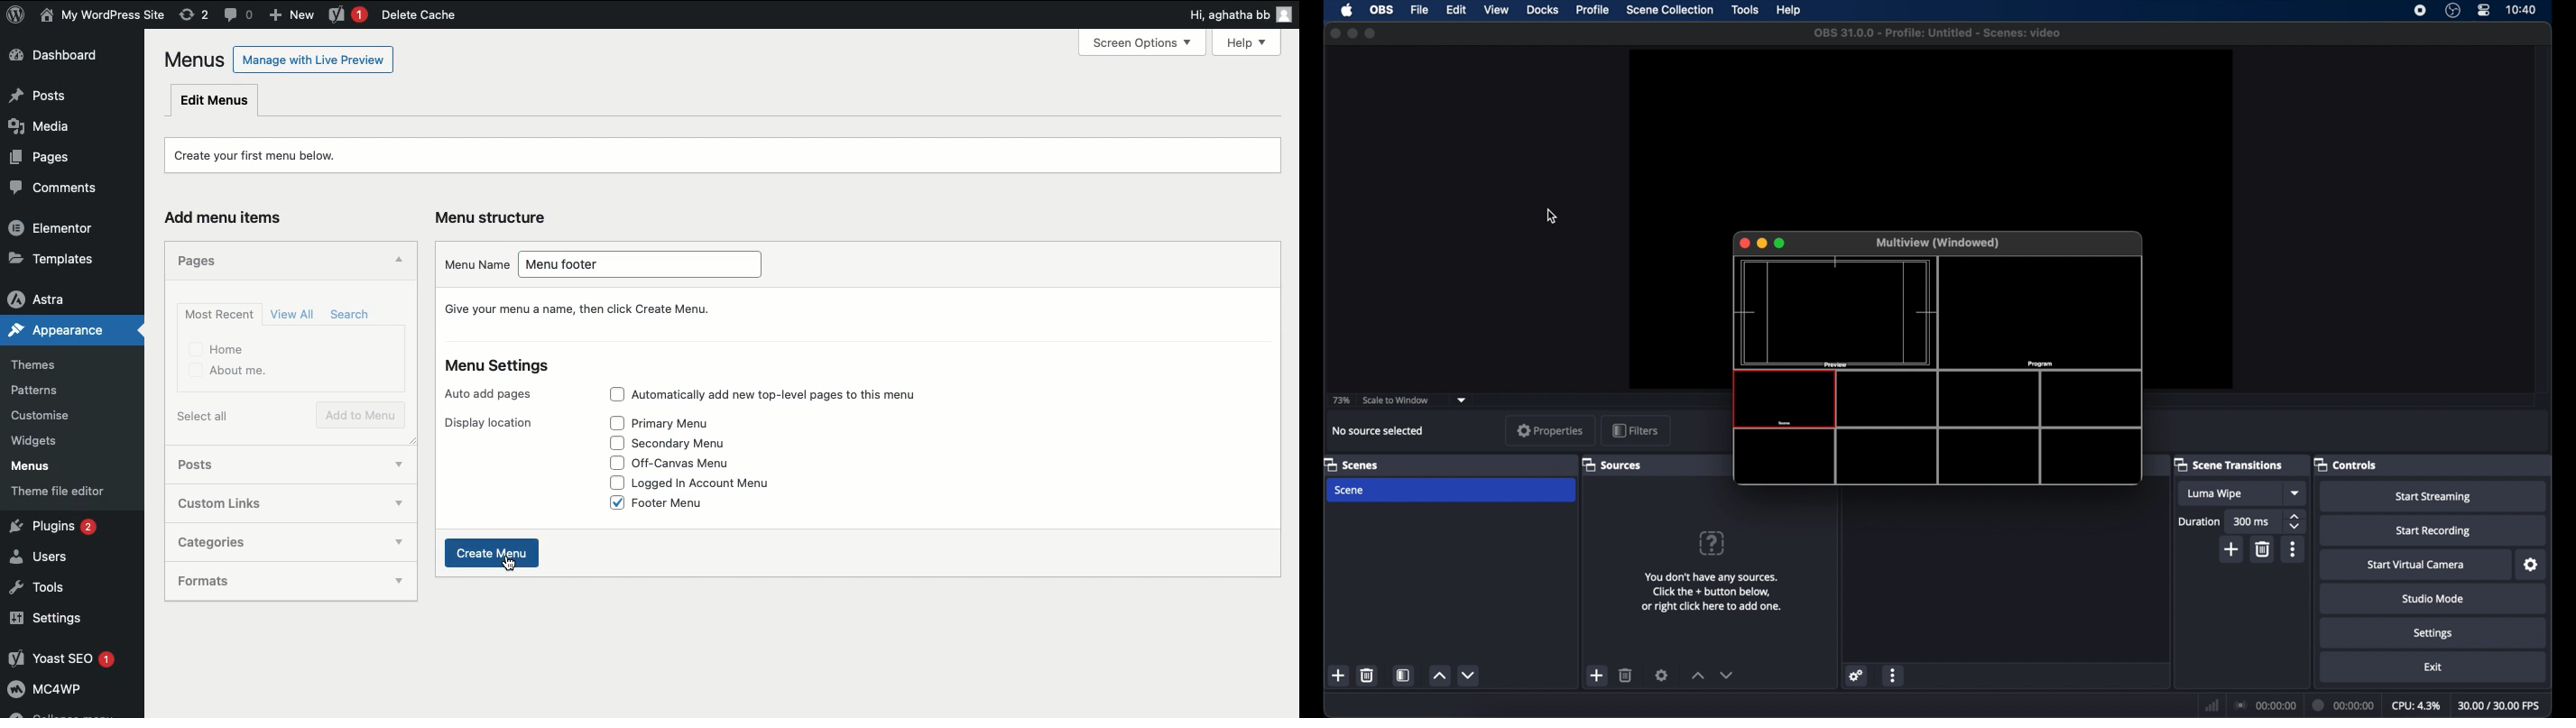  I want to click on Categories, so click(258, 542).